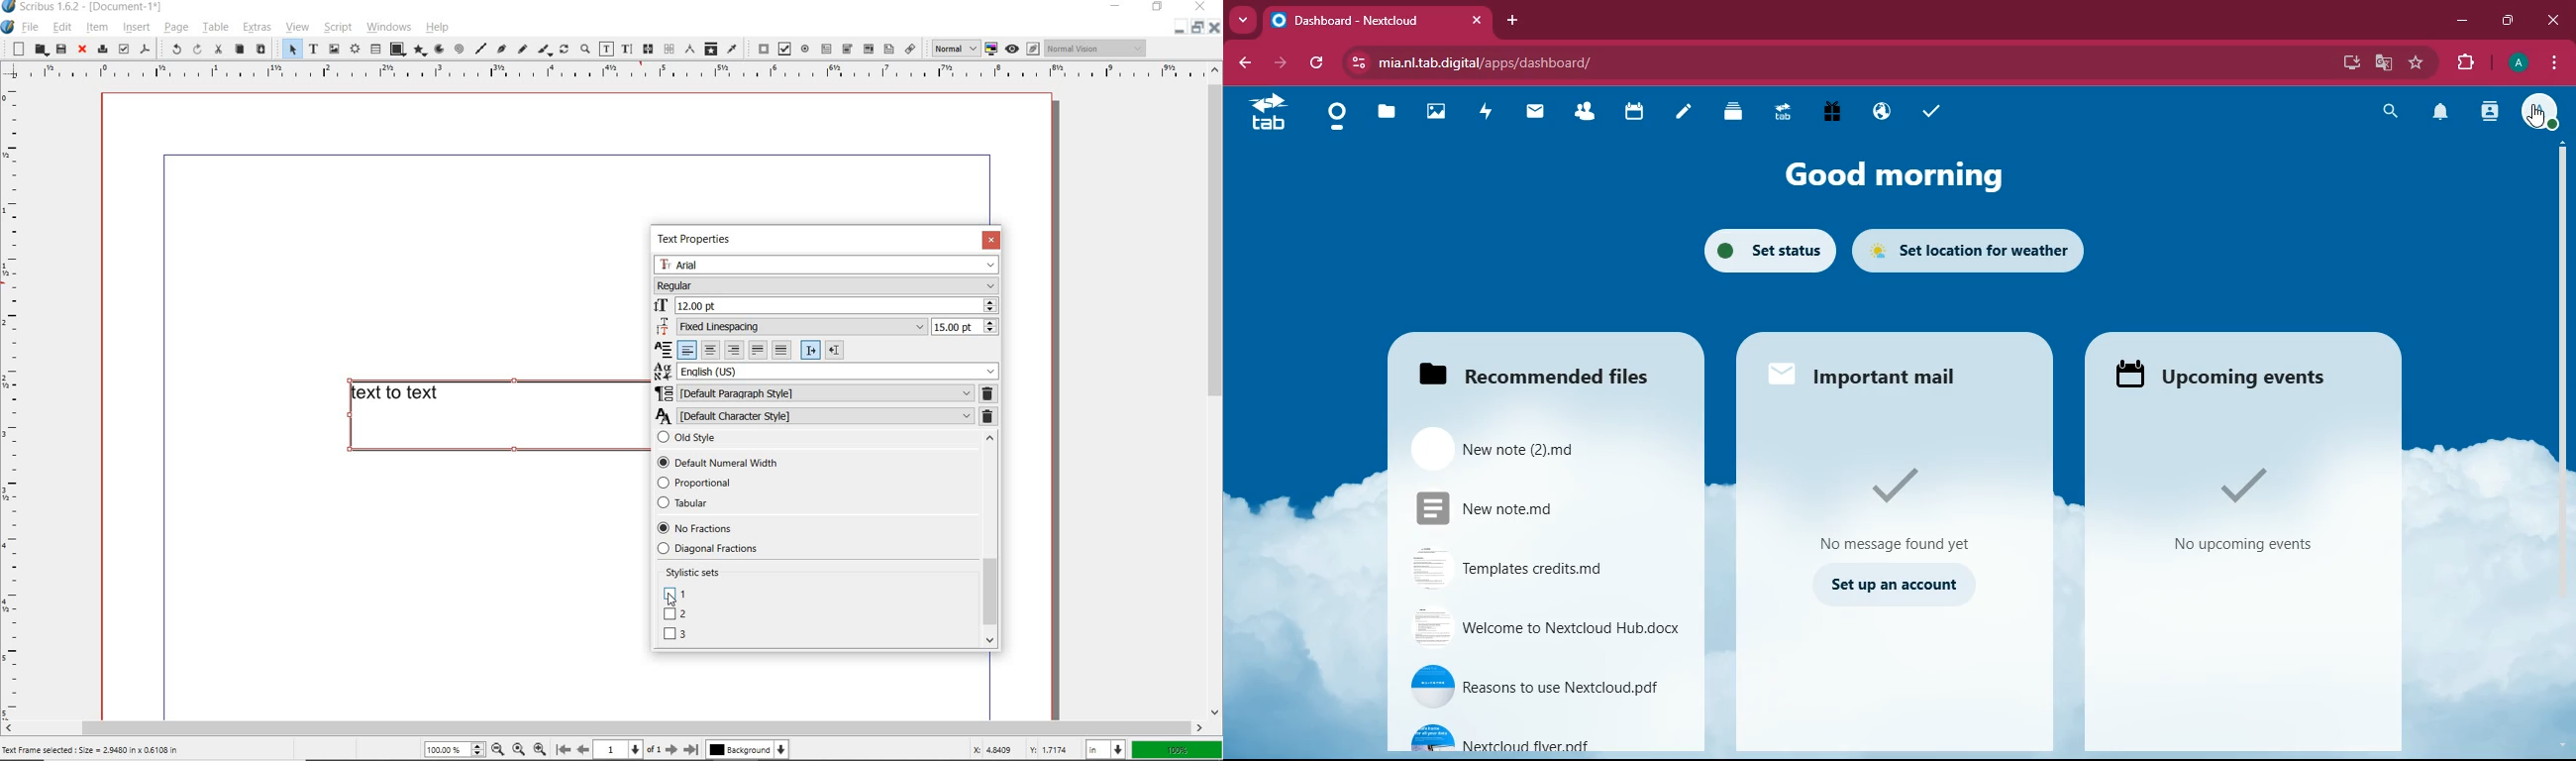 The width and height of the screenshot is (2576, 784). Describe the element at coordinates (521, 50) in the screenshot. I see `freehand line` at that location.